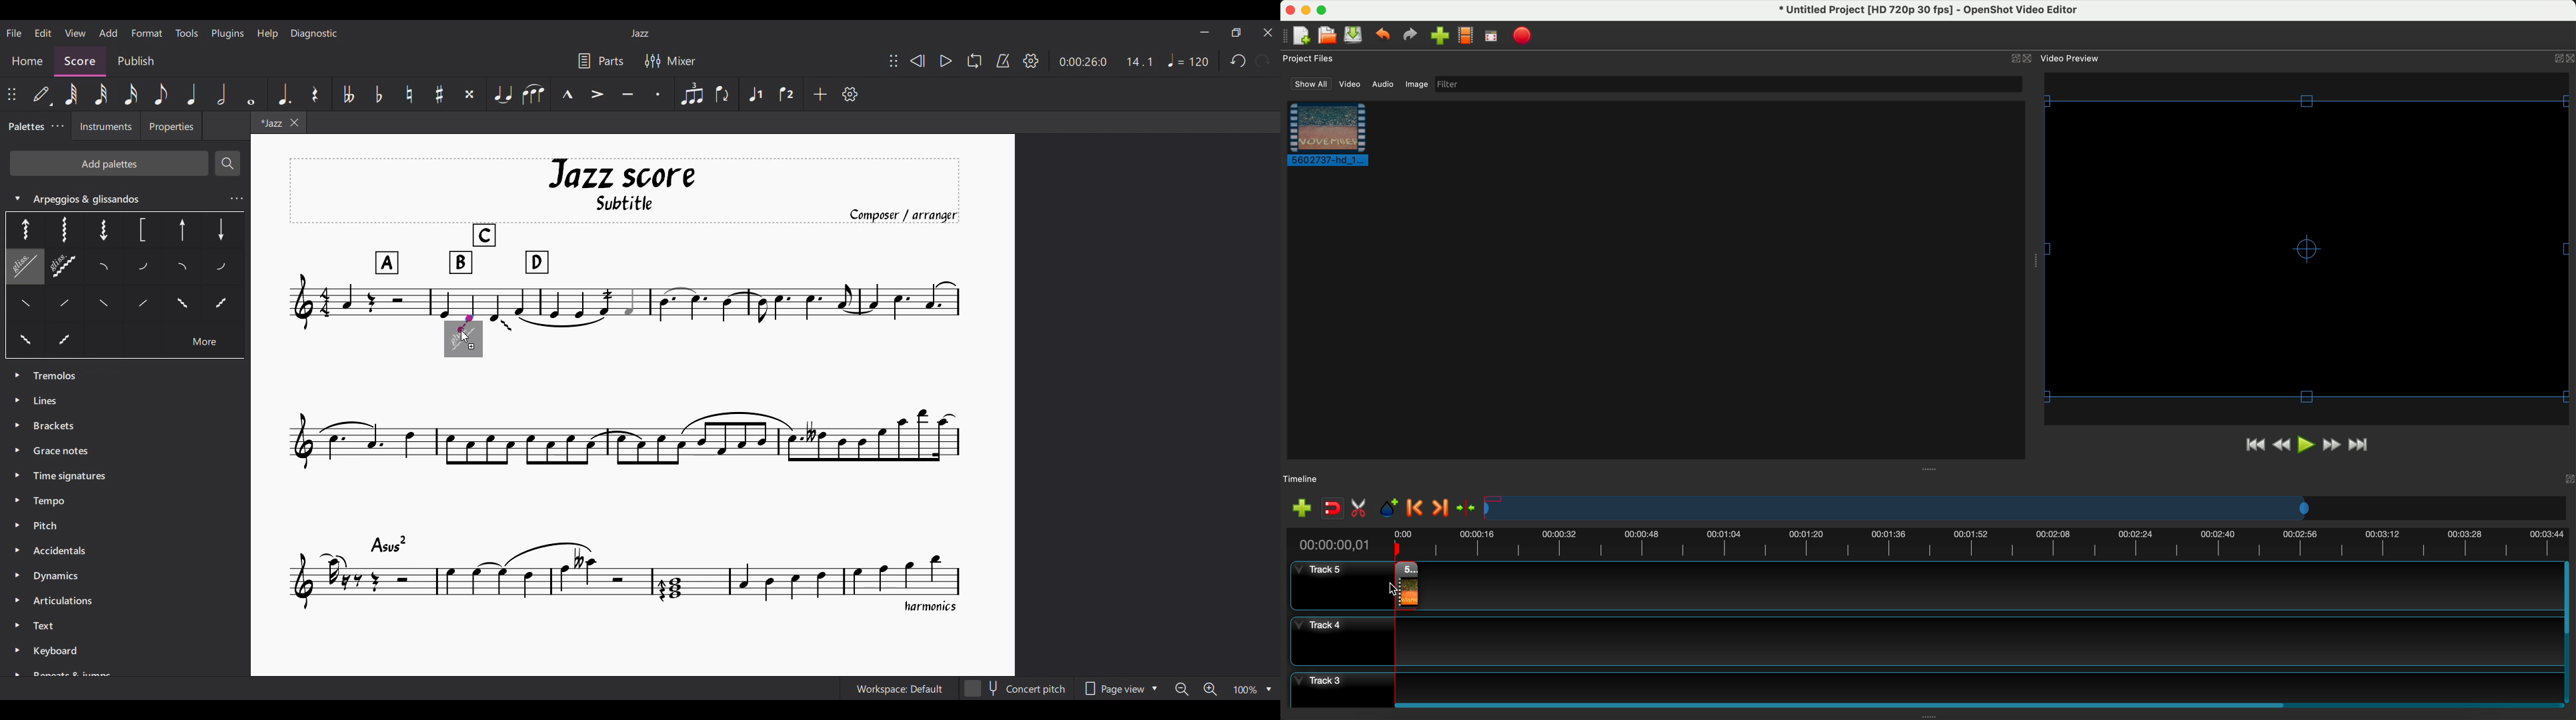  Describe the element at coordinates (1268, 33) in the screenshot. I see `Close interface` at that location.